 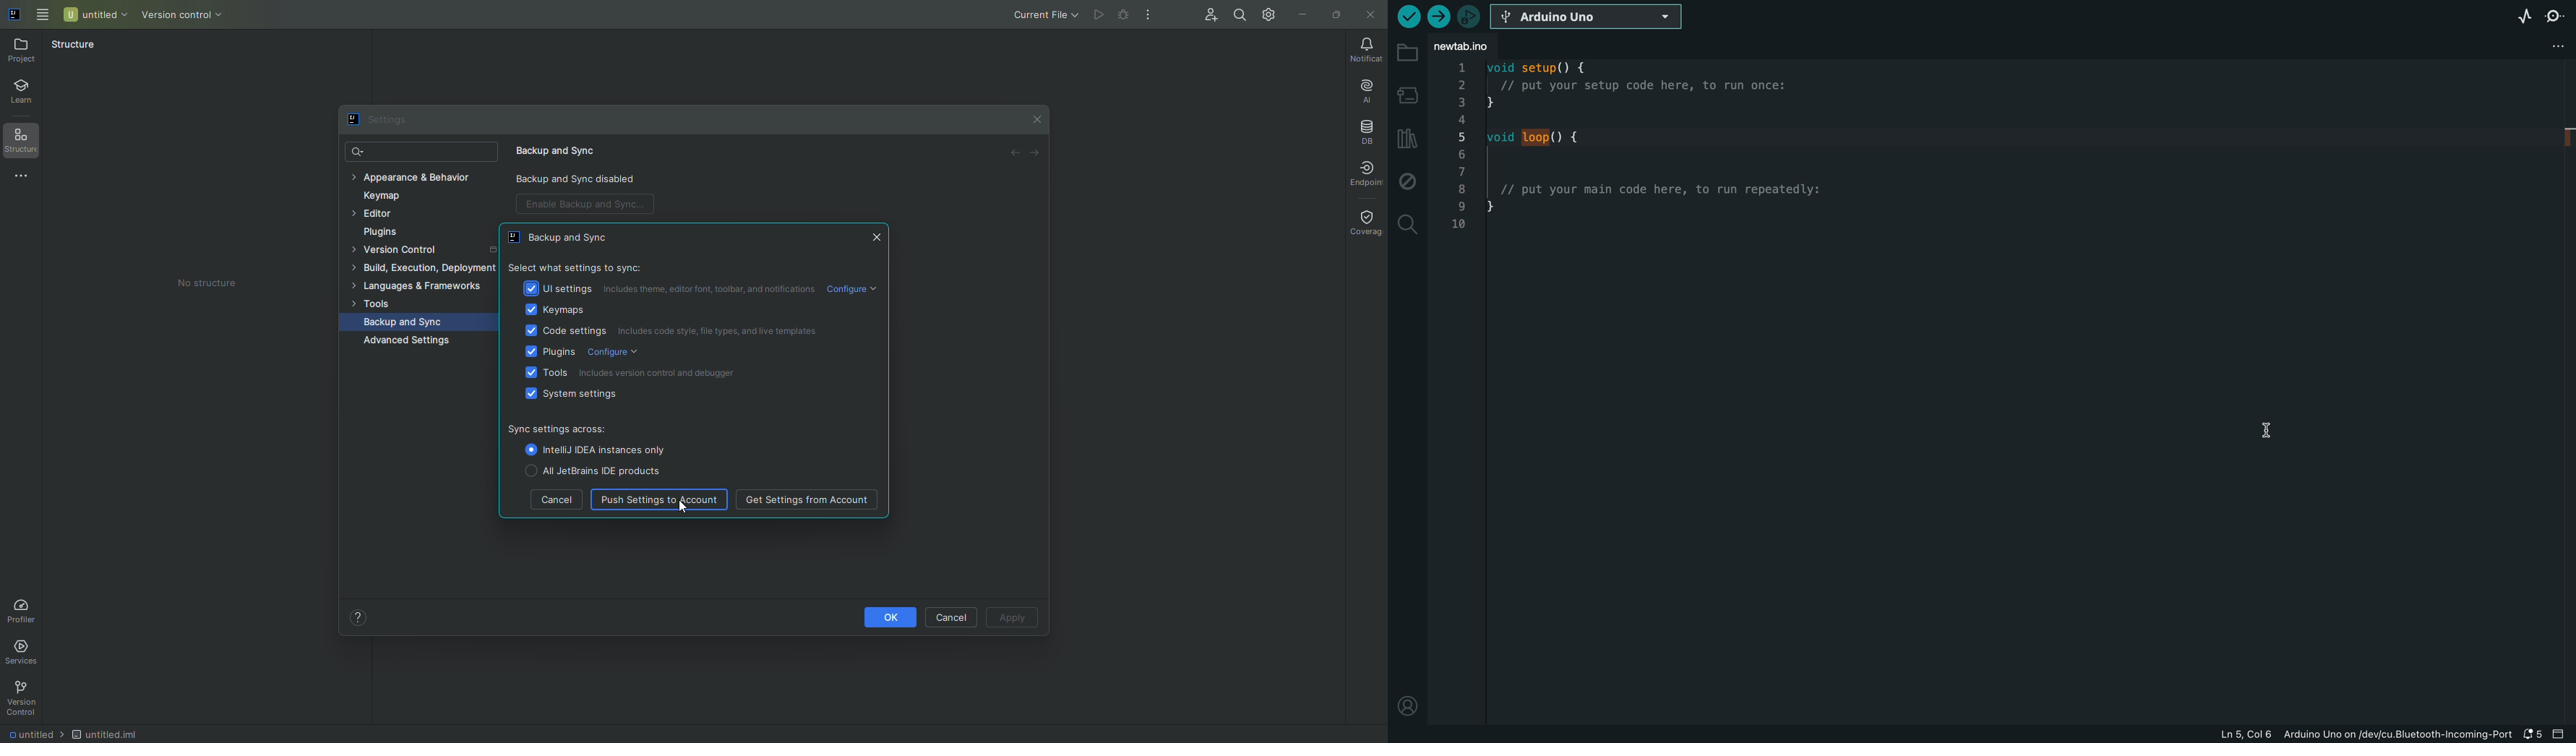 What do you see at coordinates (614, 429) in the screenshot?
I see `Settings Range` at bounding box center [614, 429].